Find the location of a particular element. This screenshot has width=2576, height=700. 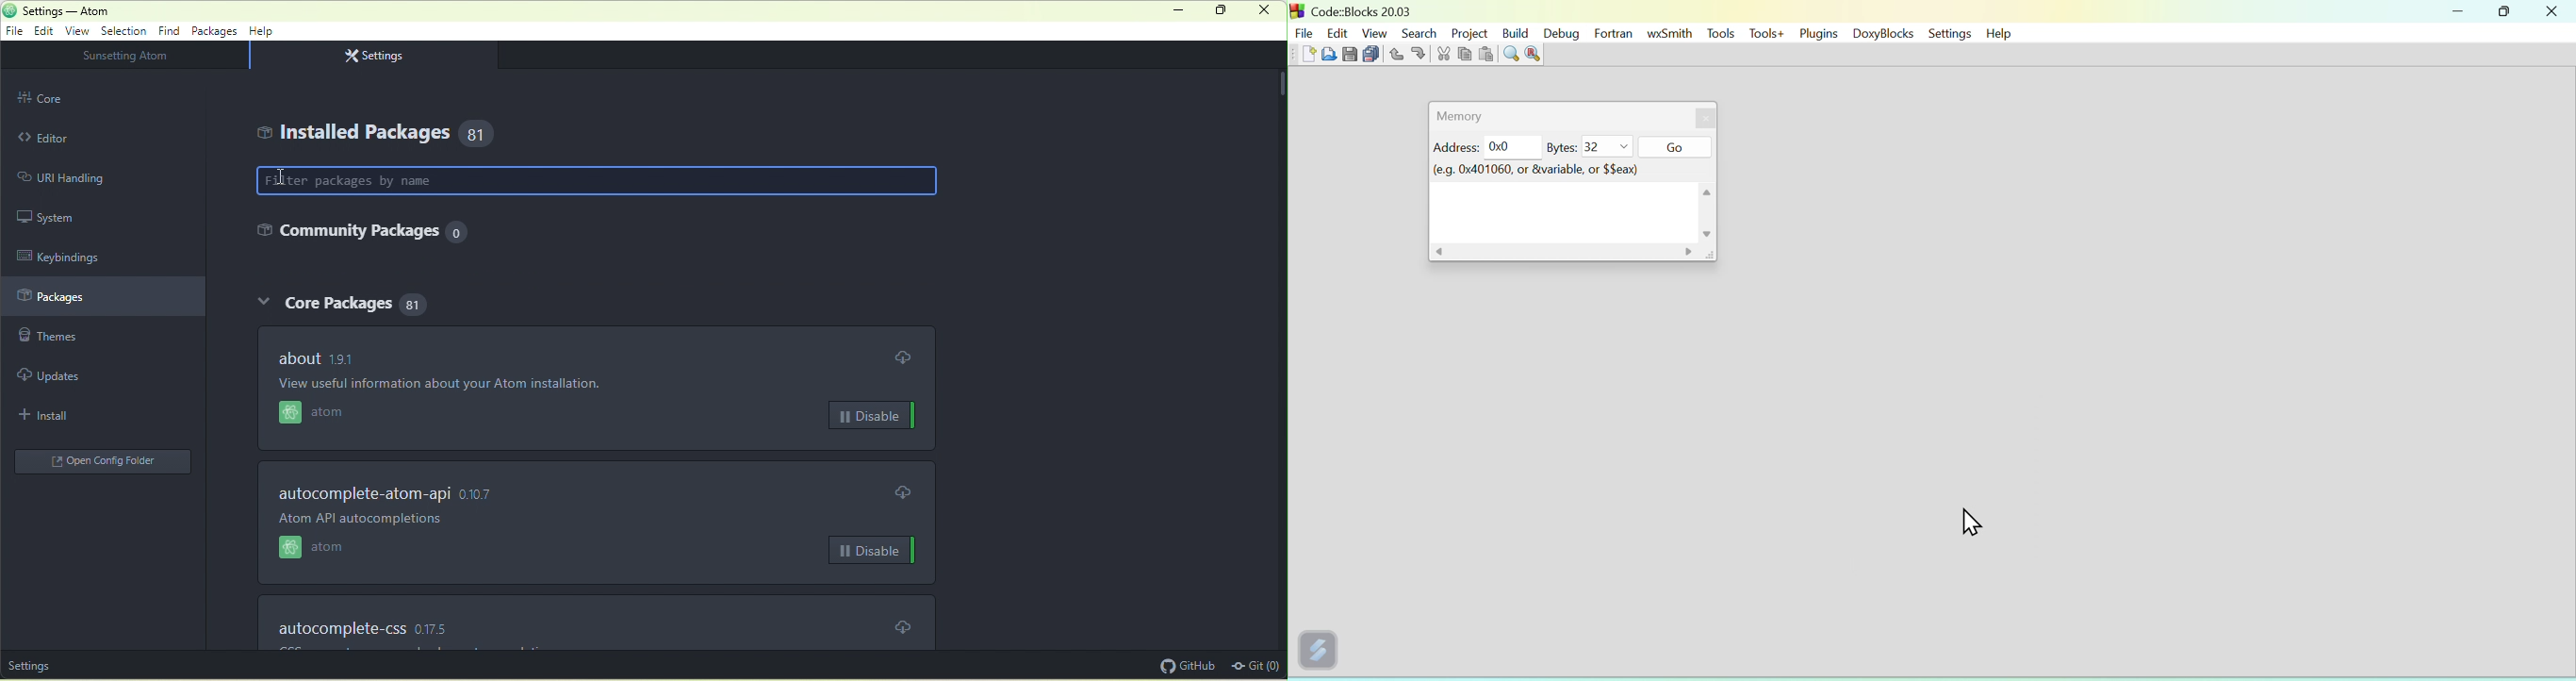

Fortran is located at coordinates (1613, 32).